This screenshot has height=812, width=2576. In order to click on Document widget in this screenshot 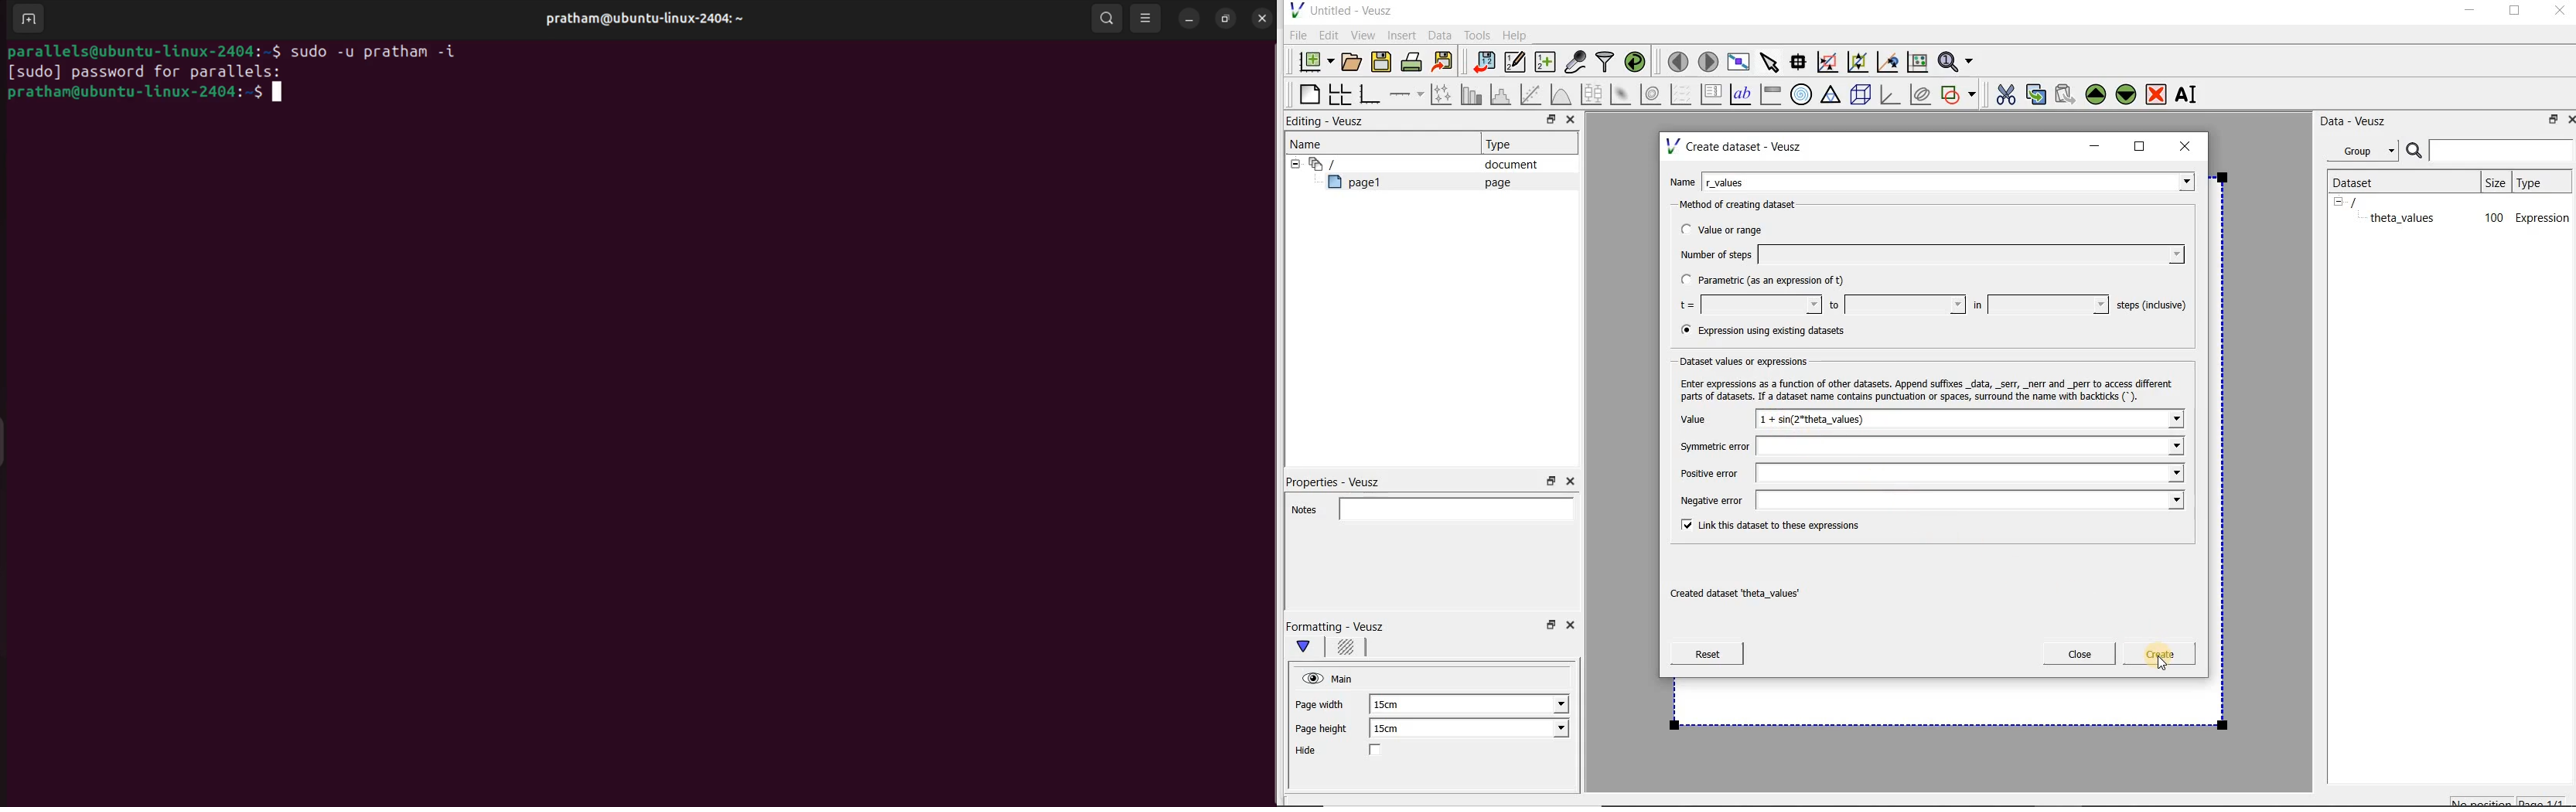, I will do `click(1349, 164)`.